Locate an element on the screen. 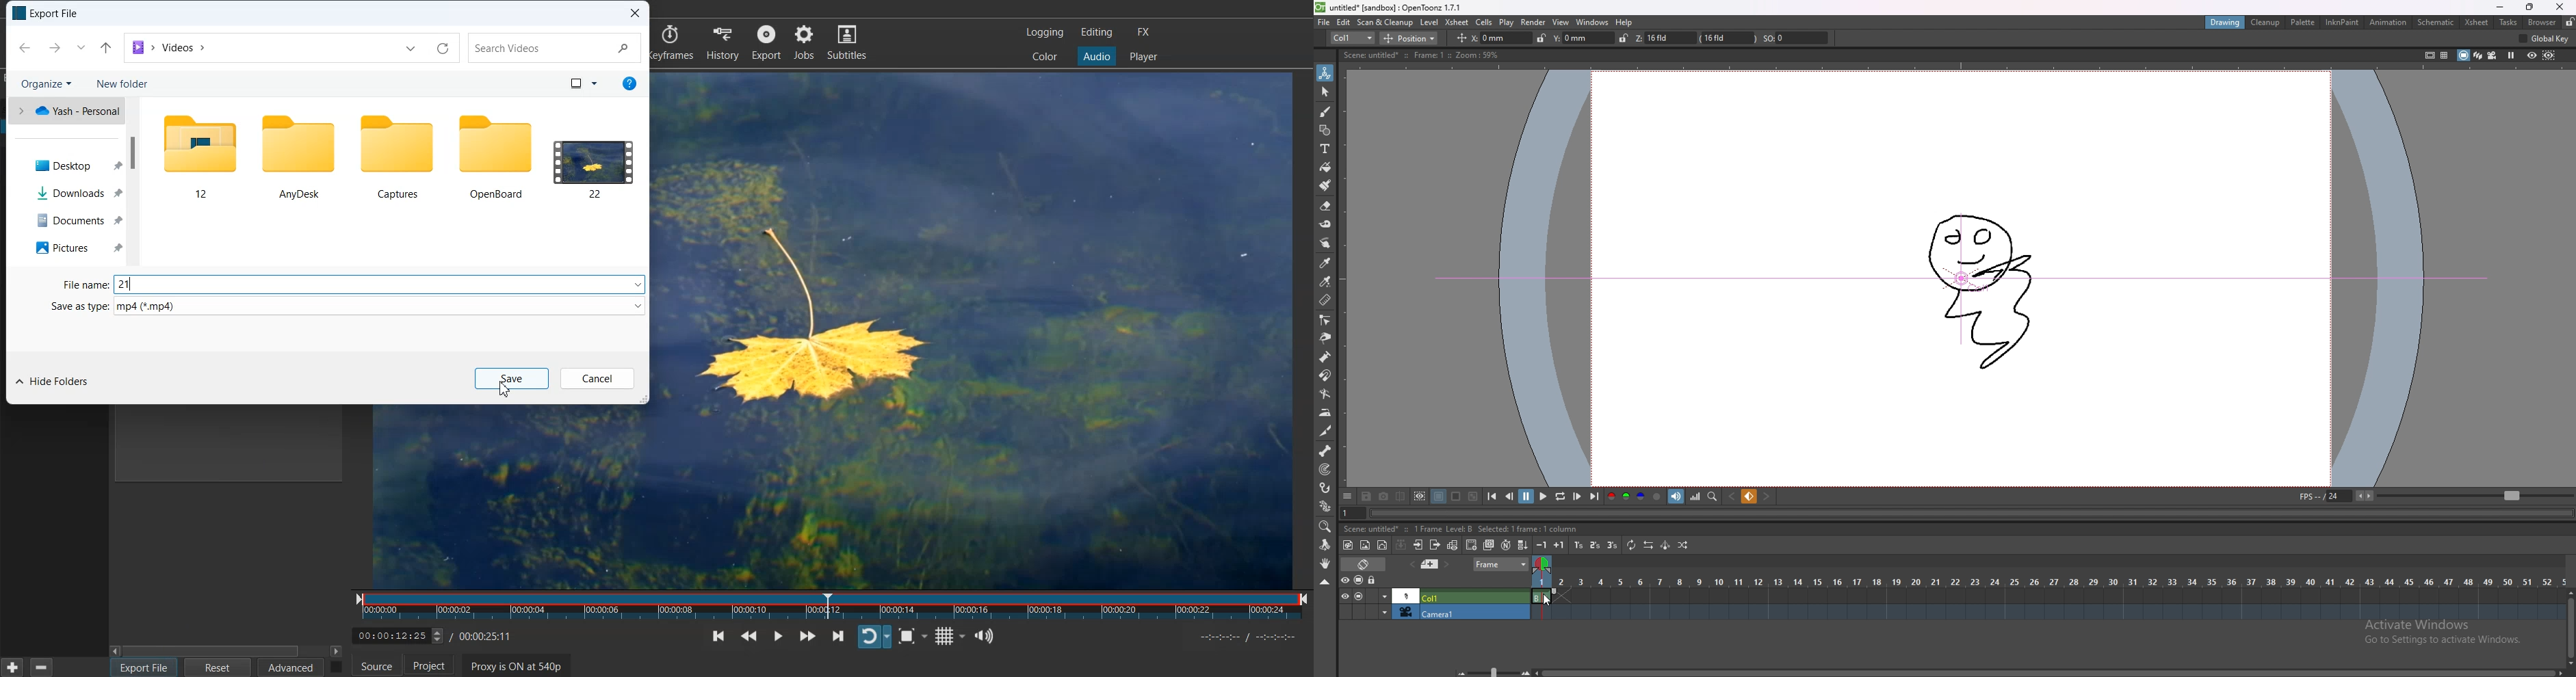  info is located at coordinates (627, 84).